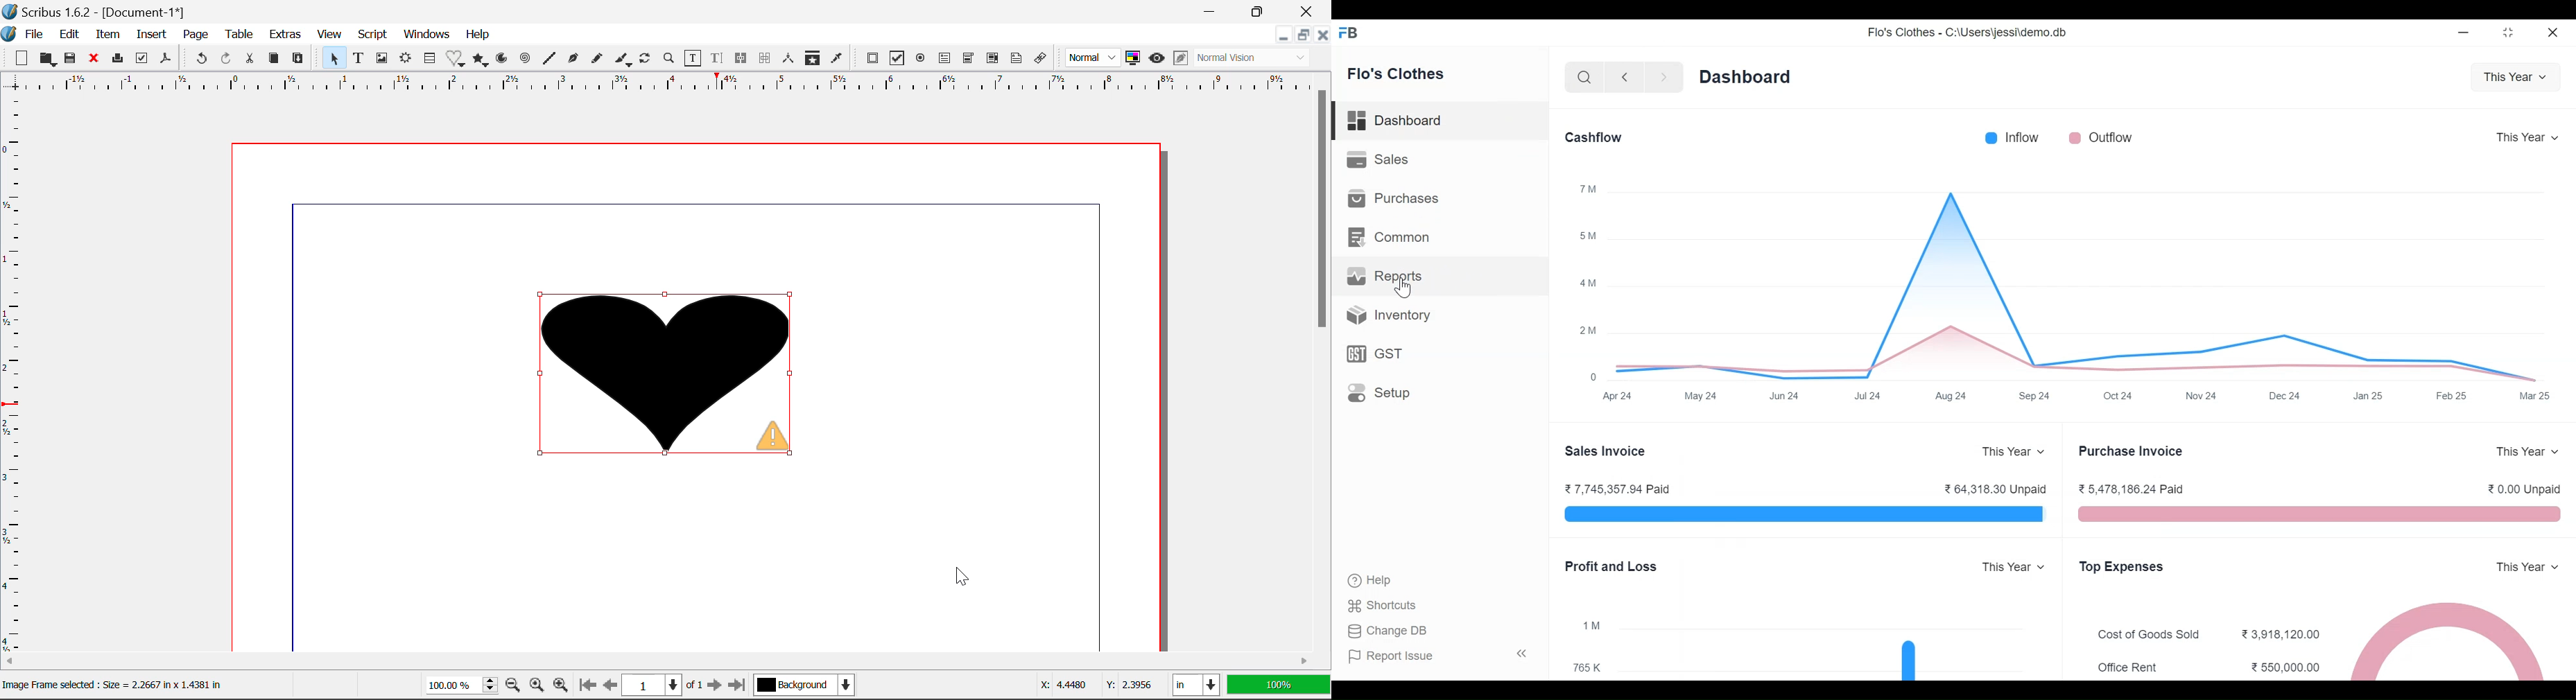 The width and height of the screenshot is (2576, 700). Describe the element at coordinates (1605, 452) in the screenshot. I see `Sales Invoice` at that location.